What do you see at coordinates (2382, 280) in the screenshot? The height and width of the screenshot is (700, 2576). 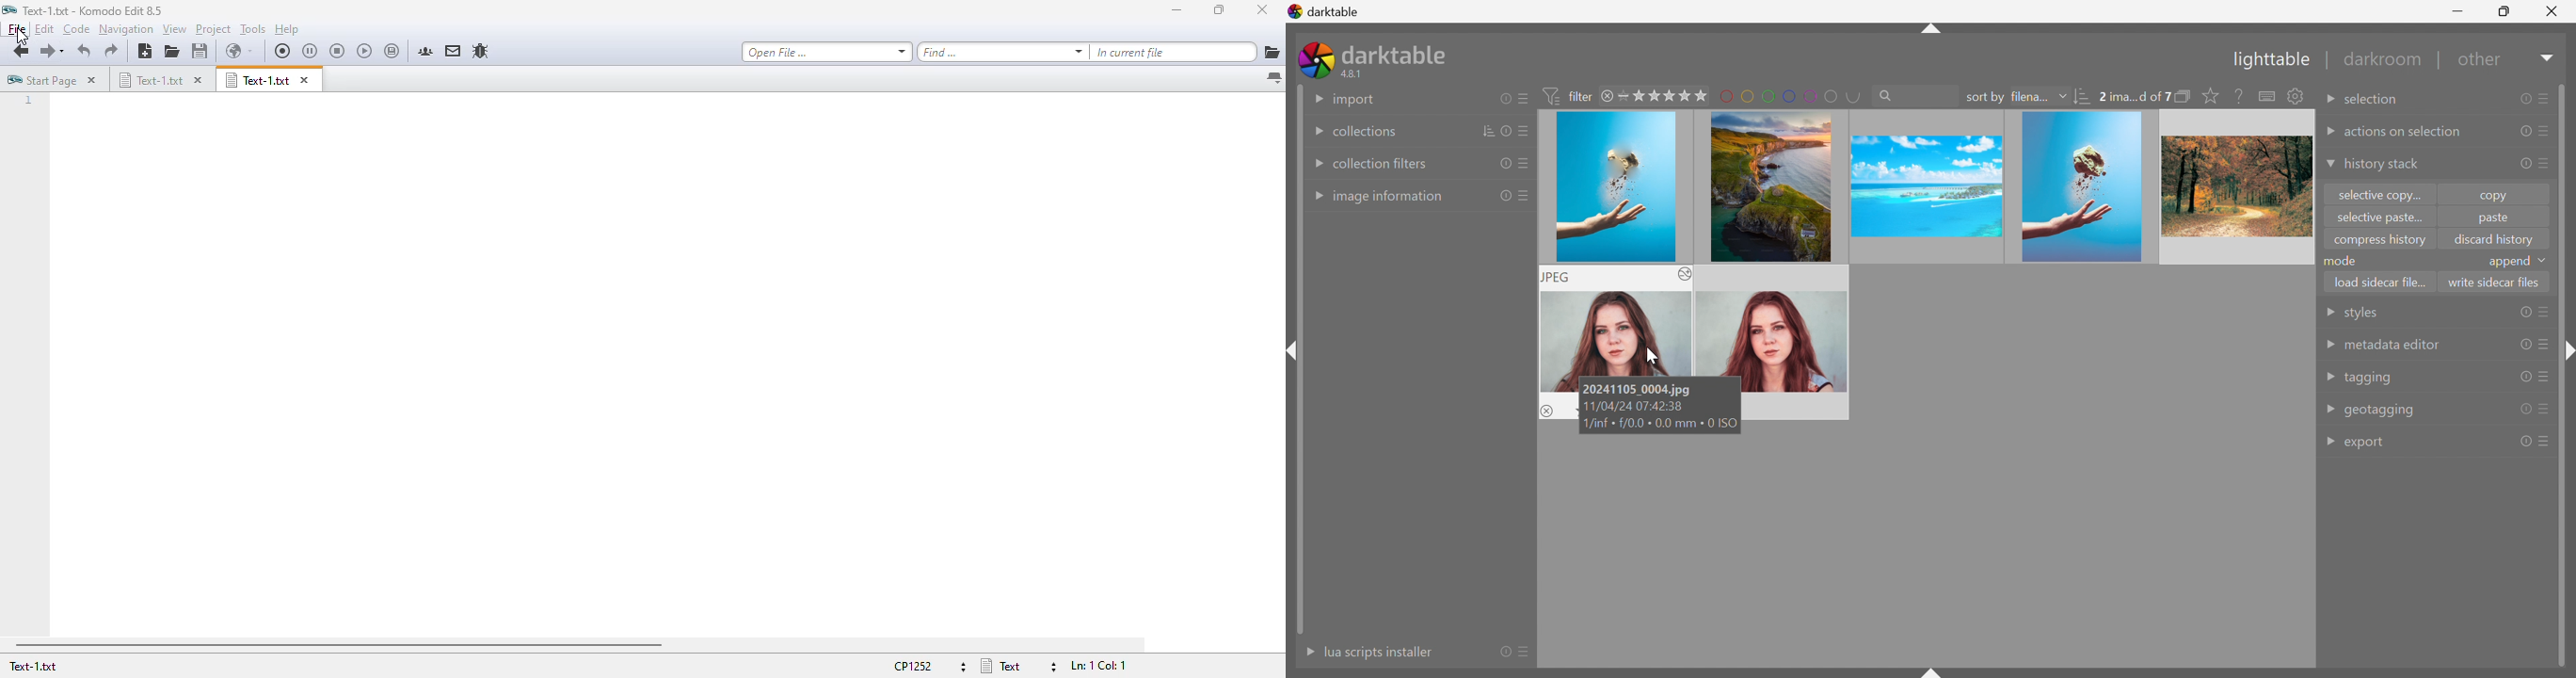 I see `load sidecar file...` at bounding box center [2382, 280].